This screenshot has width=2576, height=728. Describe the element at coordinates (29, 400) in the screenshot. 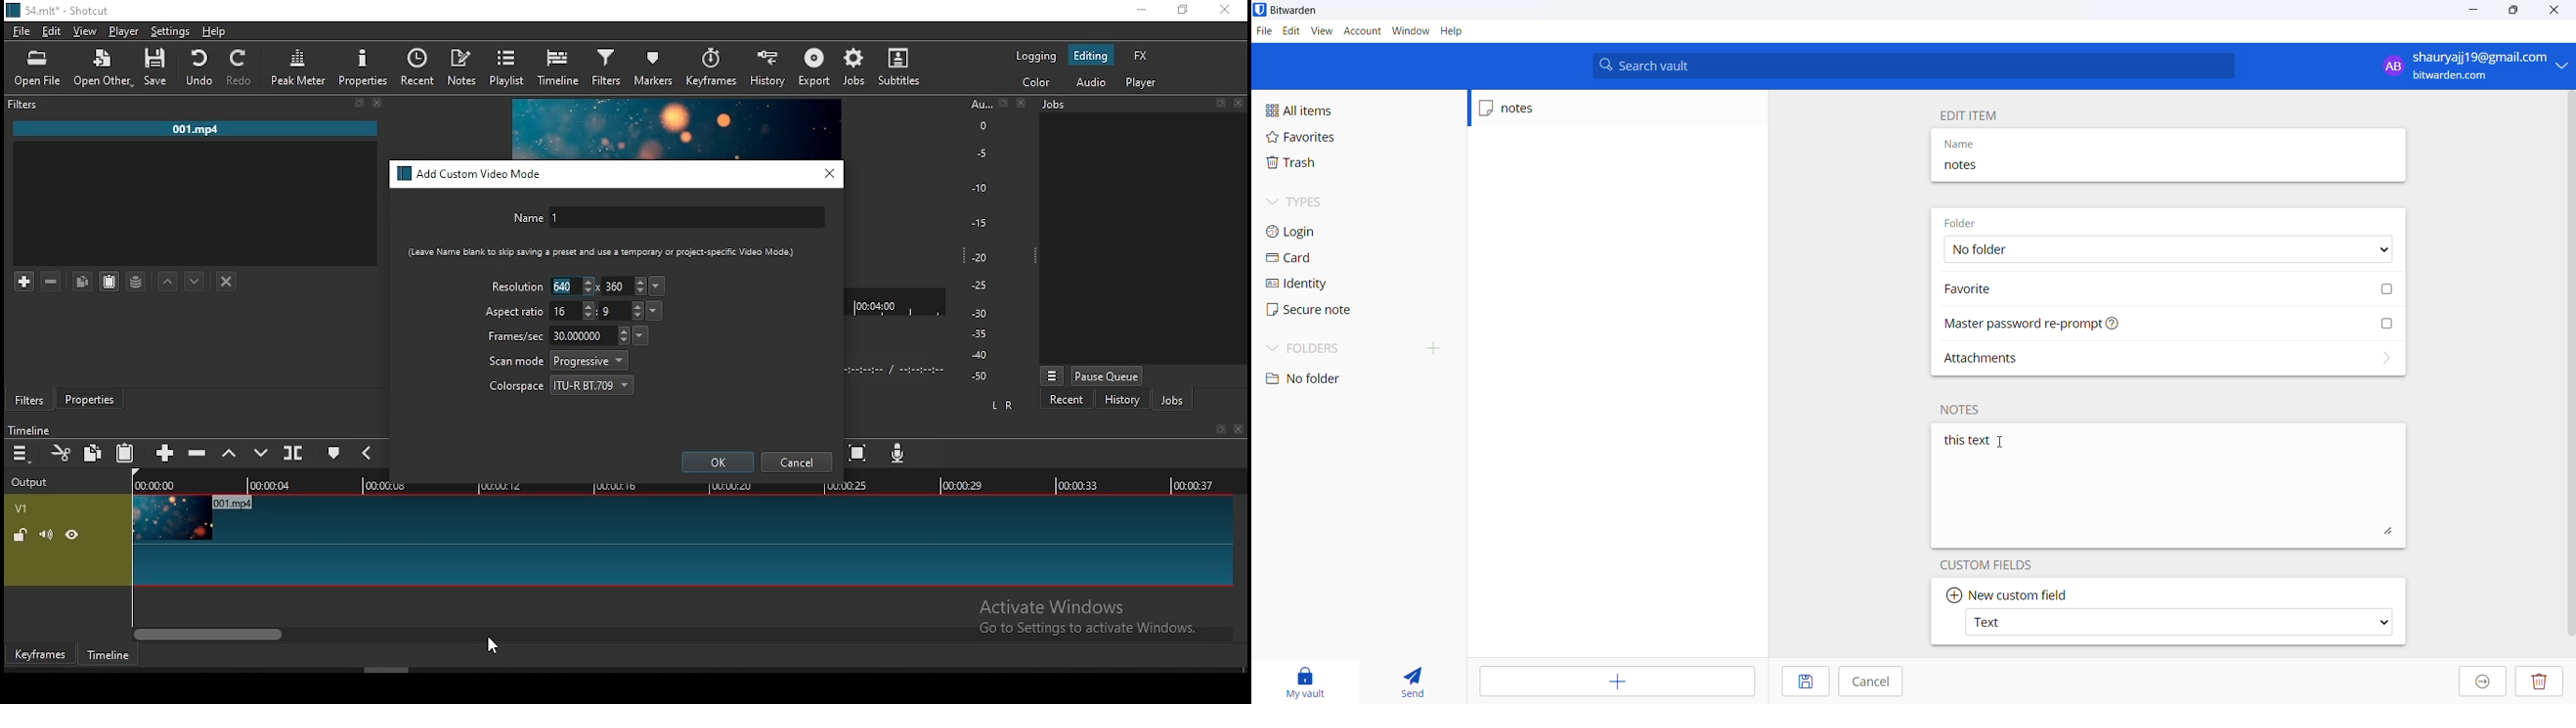

I see `filters` at that location.